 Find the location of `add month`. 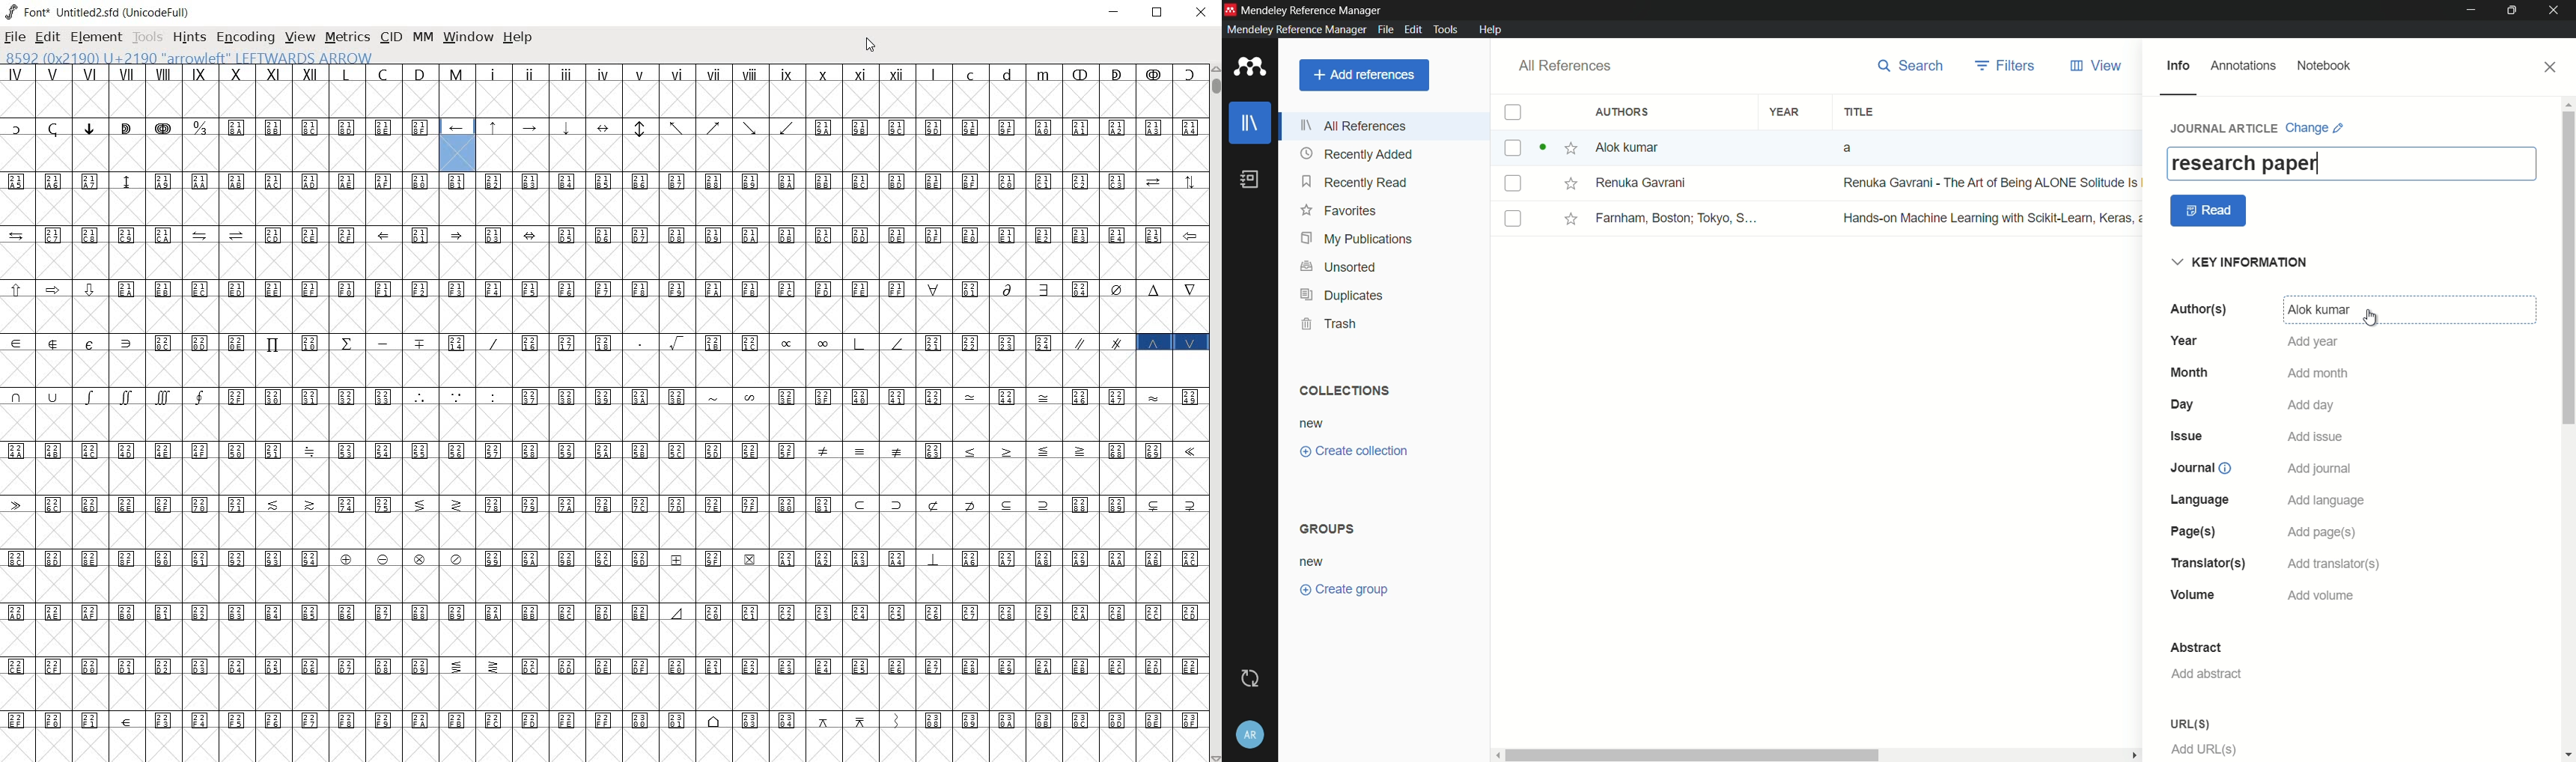

add month is located at coordinates (2319, 375).